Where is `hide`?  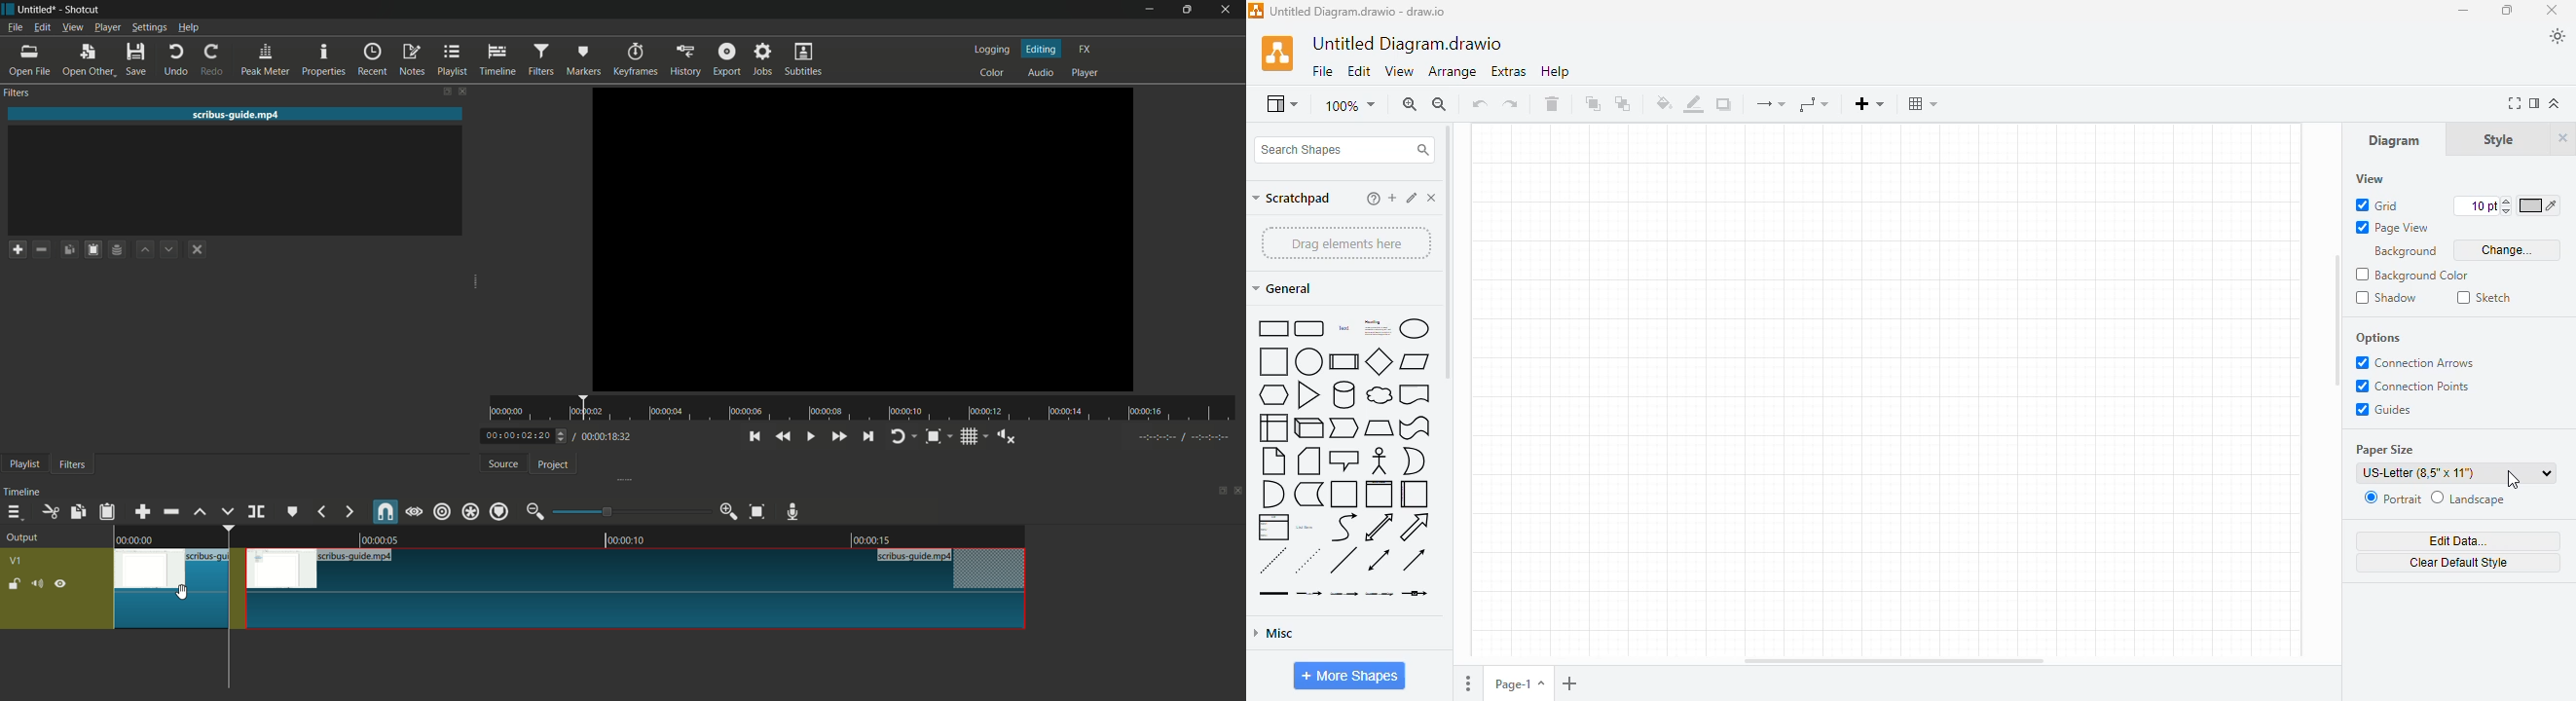
hide is located at coordinates (2563, 138).